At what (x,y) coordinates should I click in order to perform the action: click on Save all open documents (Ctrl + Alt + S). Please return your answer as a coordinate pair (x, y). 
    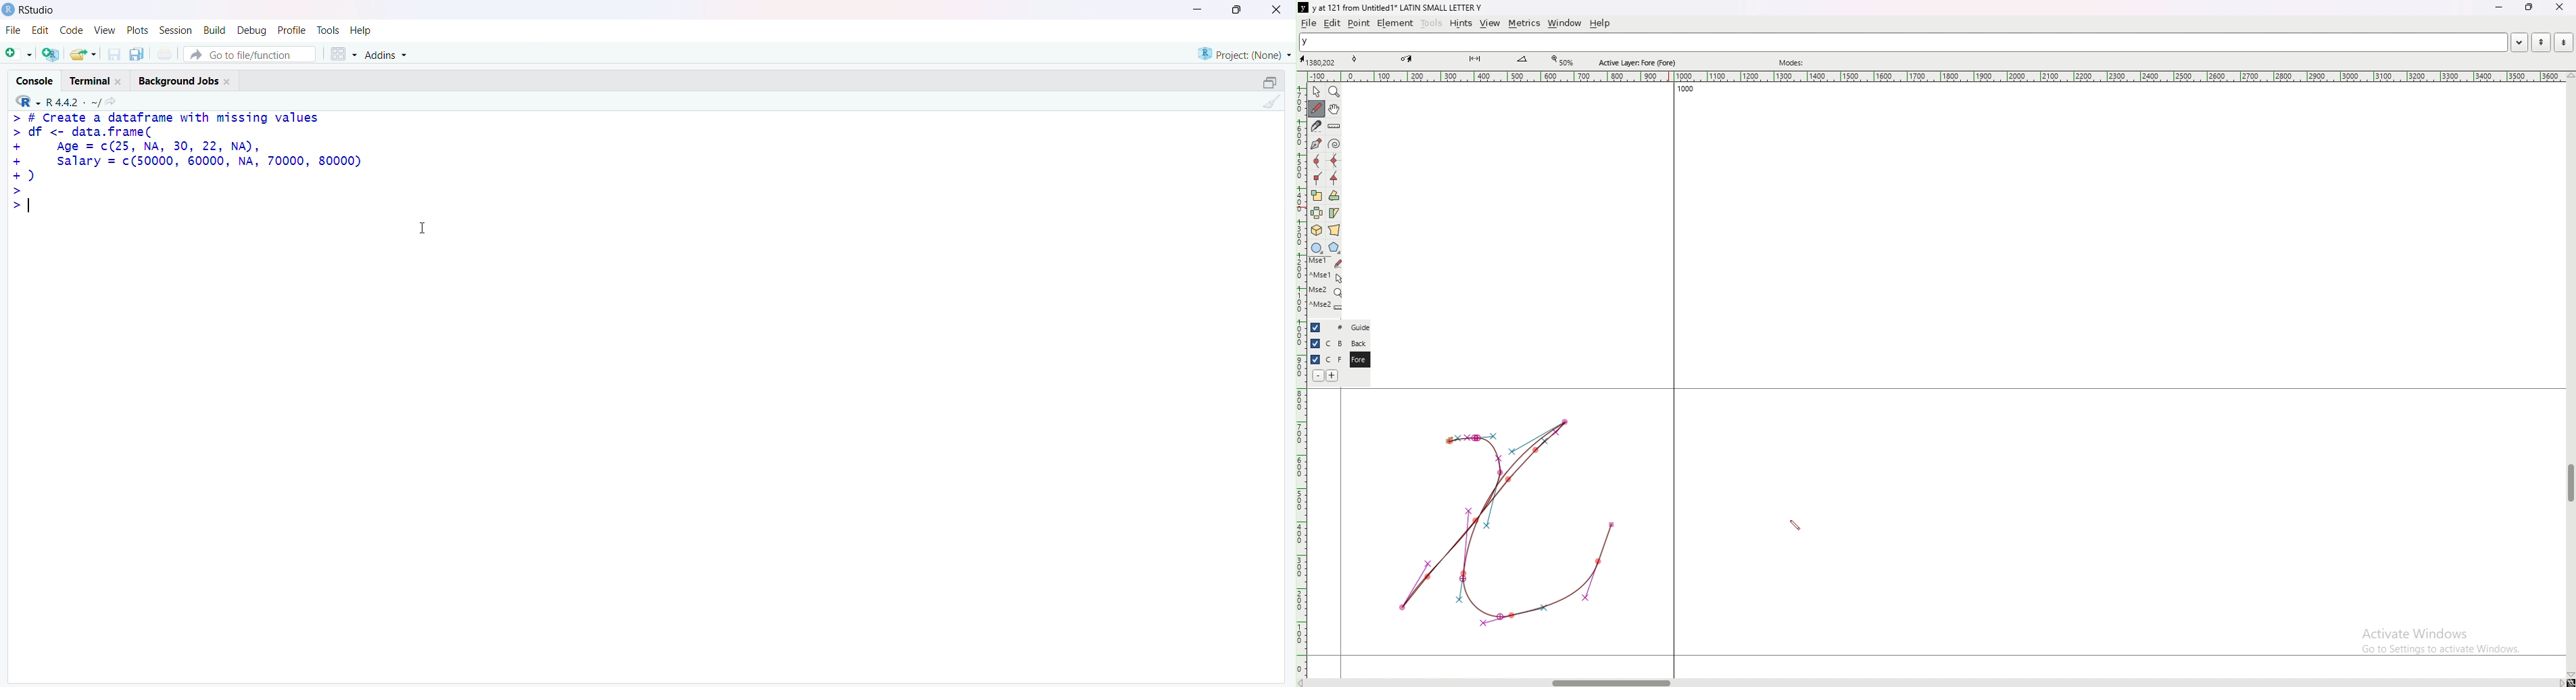
    Looking at the image, I should click on (137, 53).